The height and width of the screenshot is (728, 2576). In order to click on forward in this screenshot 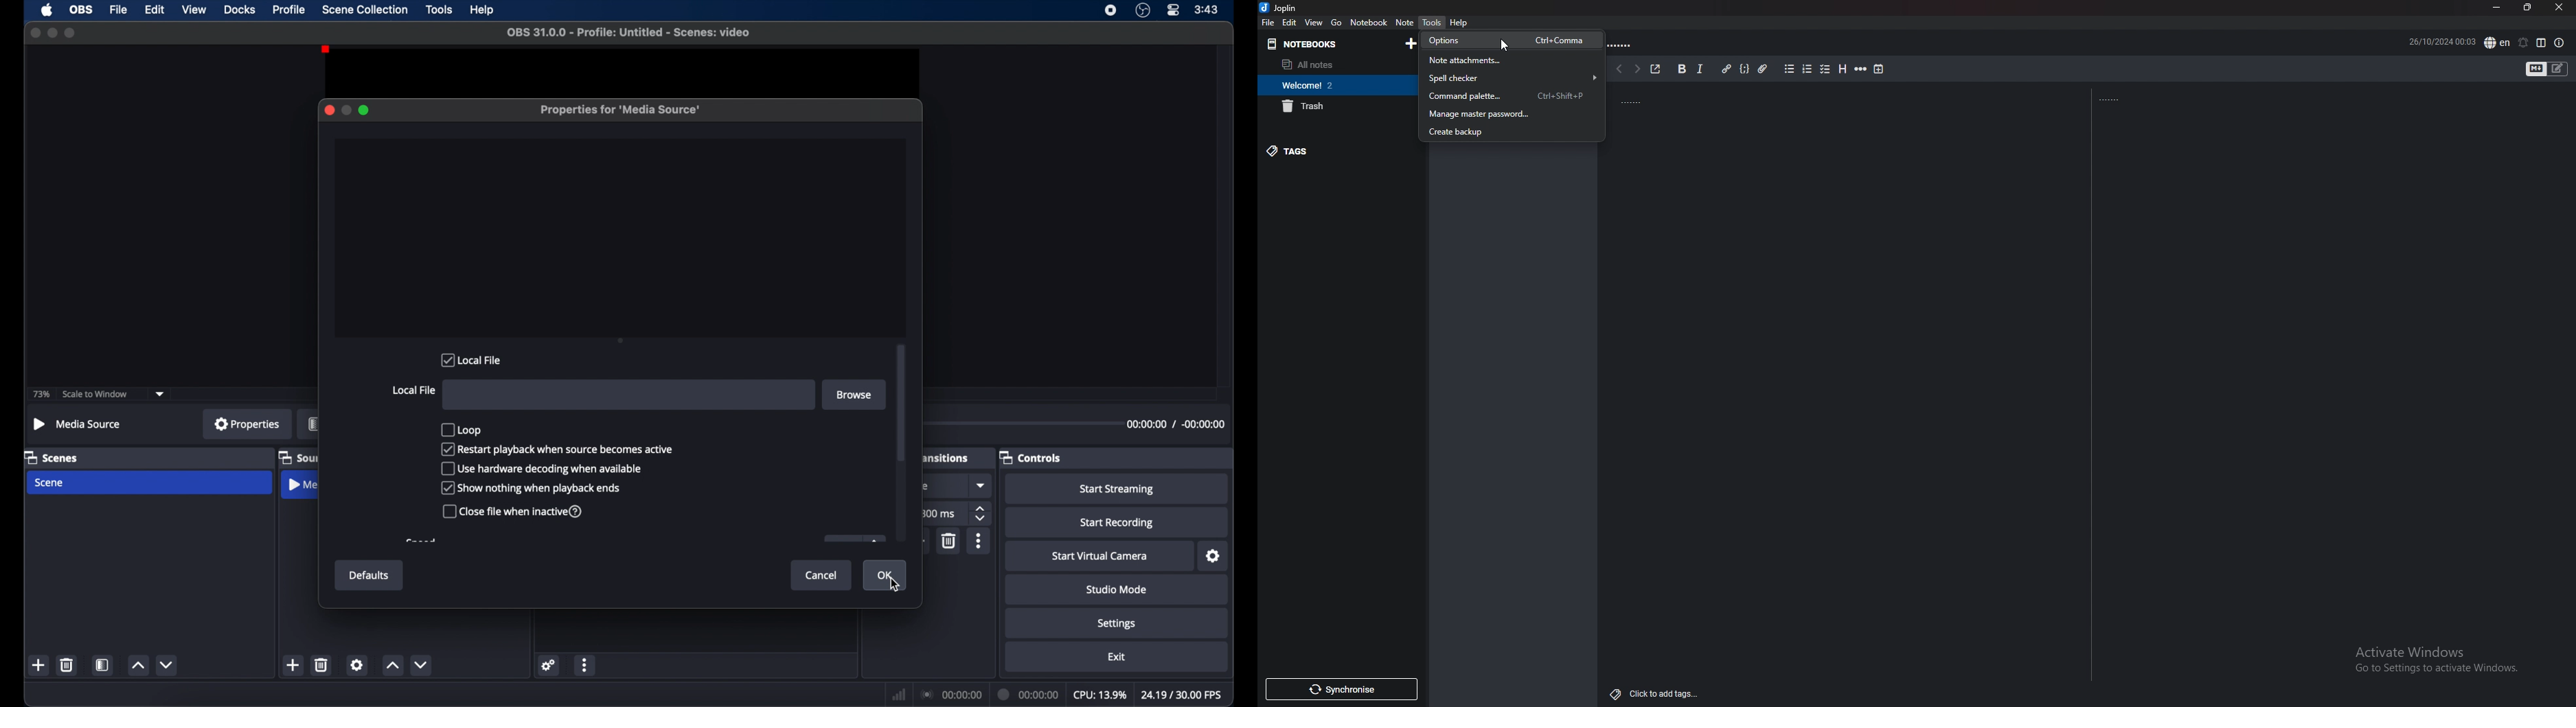, I will do `click(1636, 69)`.